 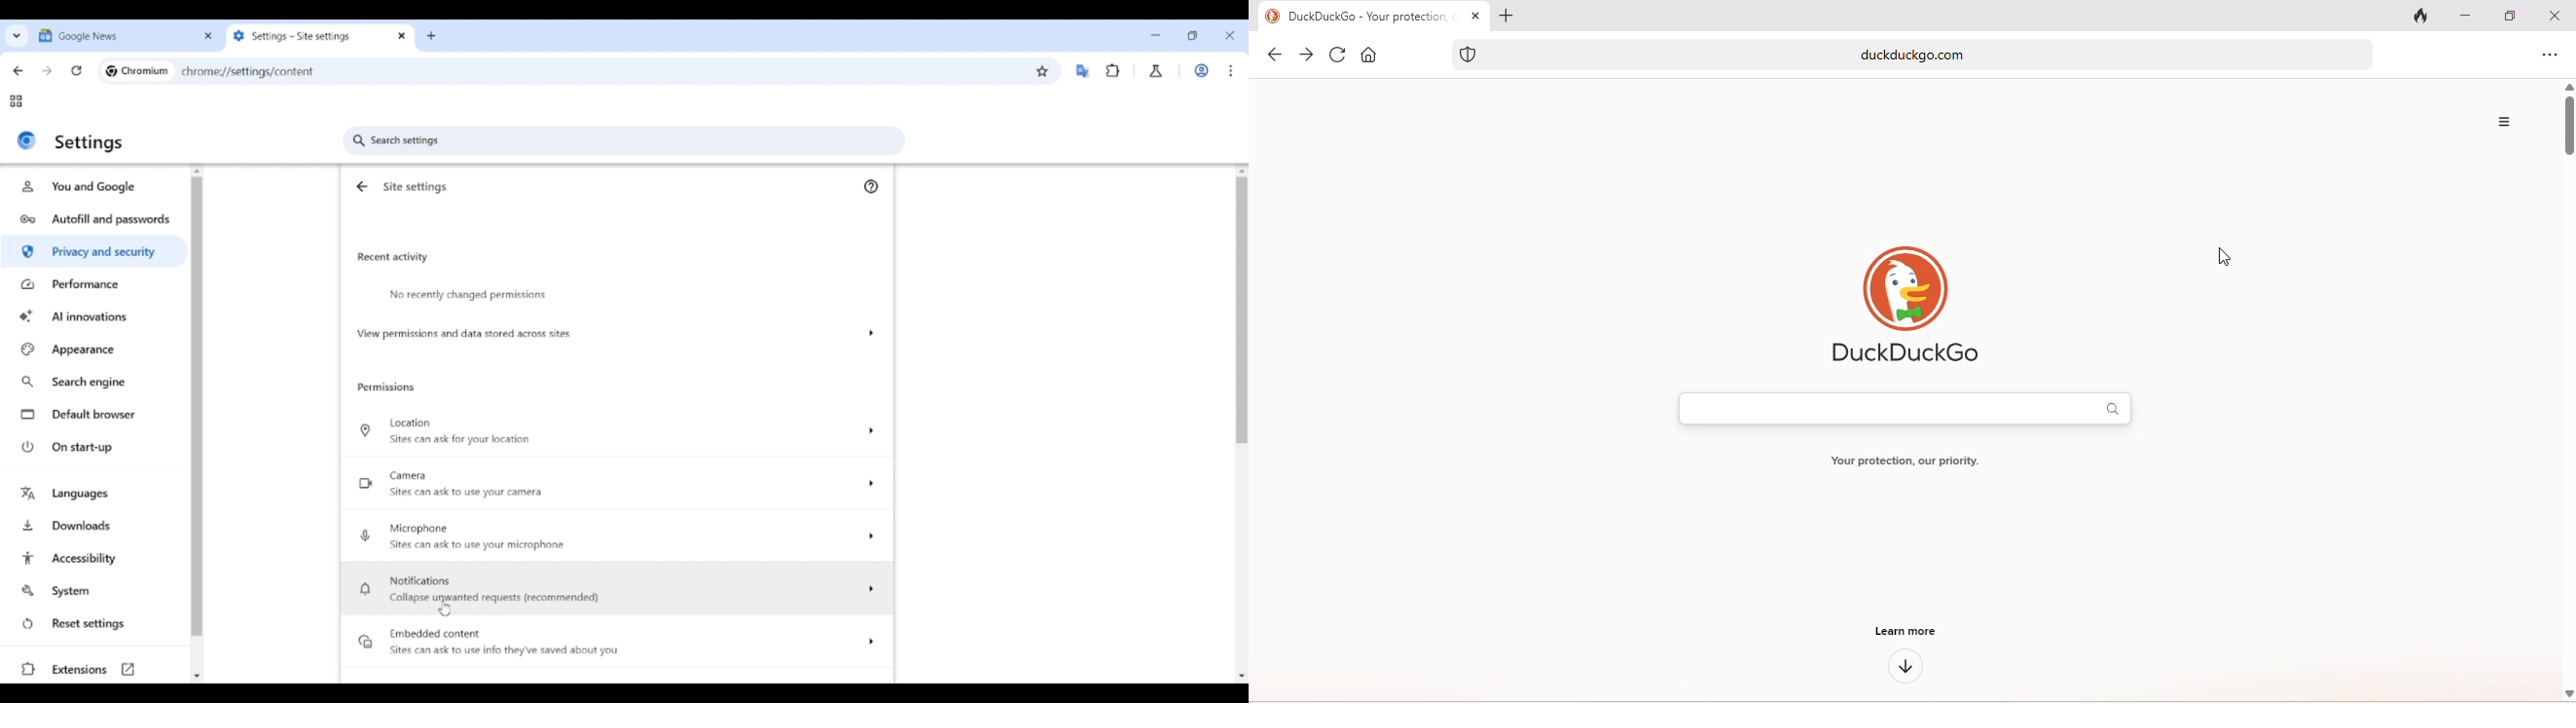 I want to click on duckduckgo protection, so click(x=1469, y=54).